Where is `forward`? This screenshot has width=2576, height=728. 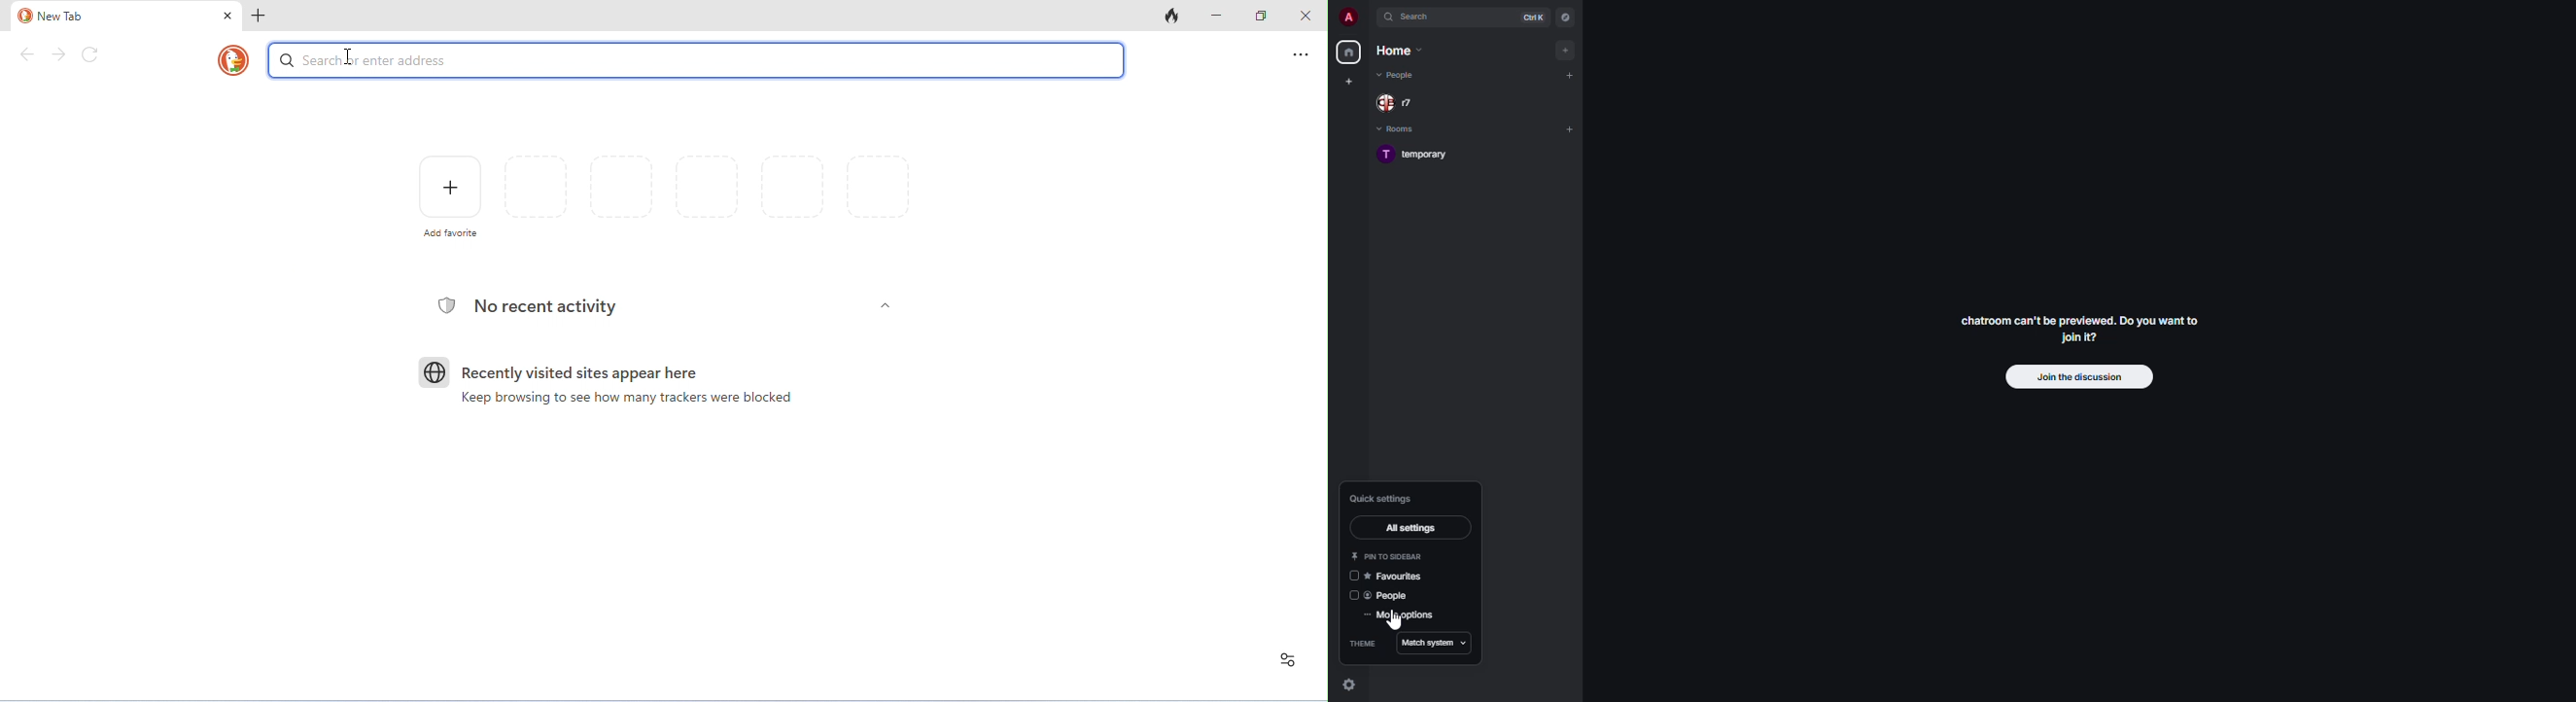
forward is located at coordinates (60, 53).